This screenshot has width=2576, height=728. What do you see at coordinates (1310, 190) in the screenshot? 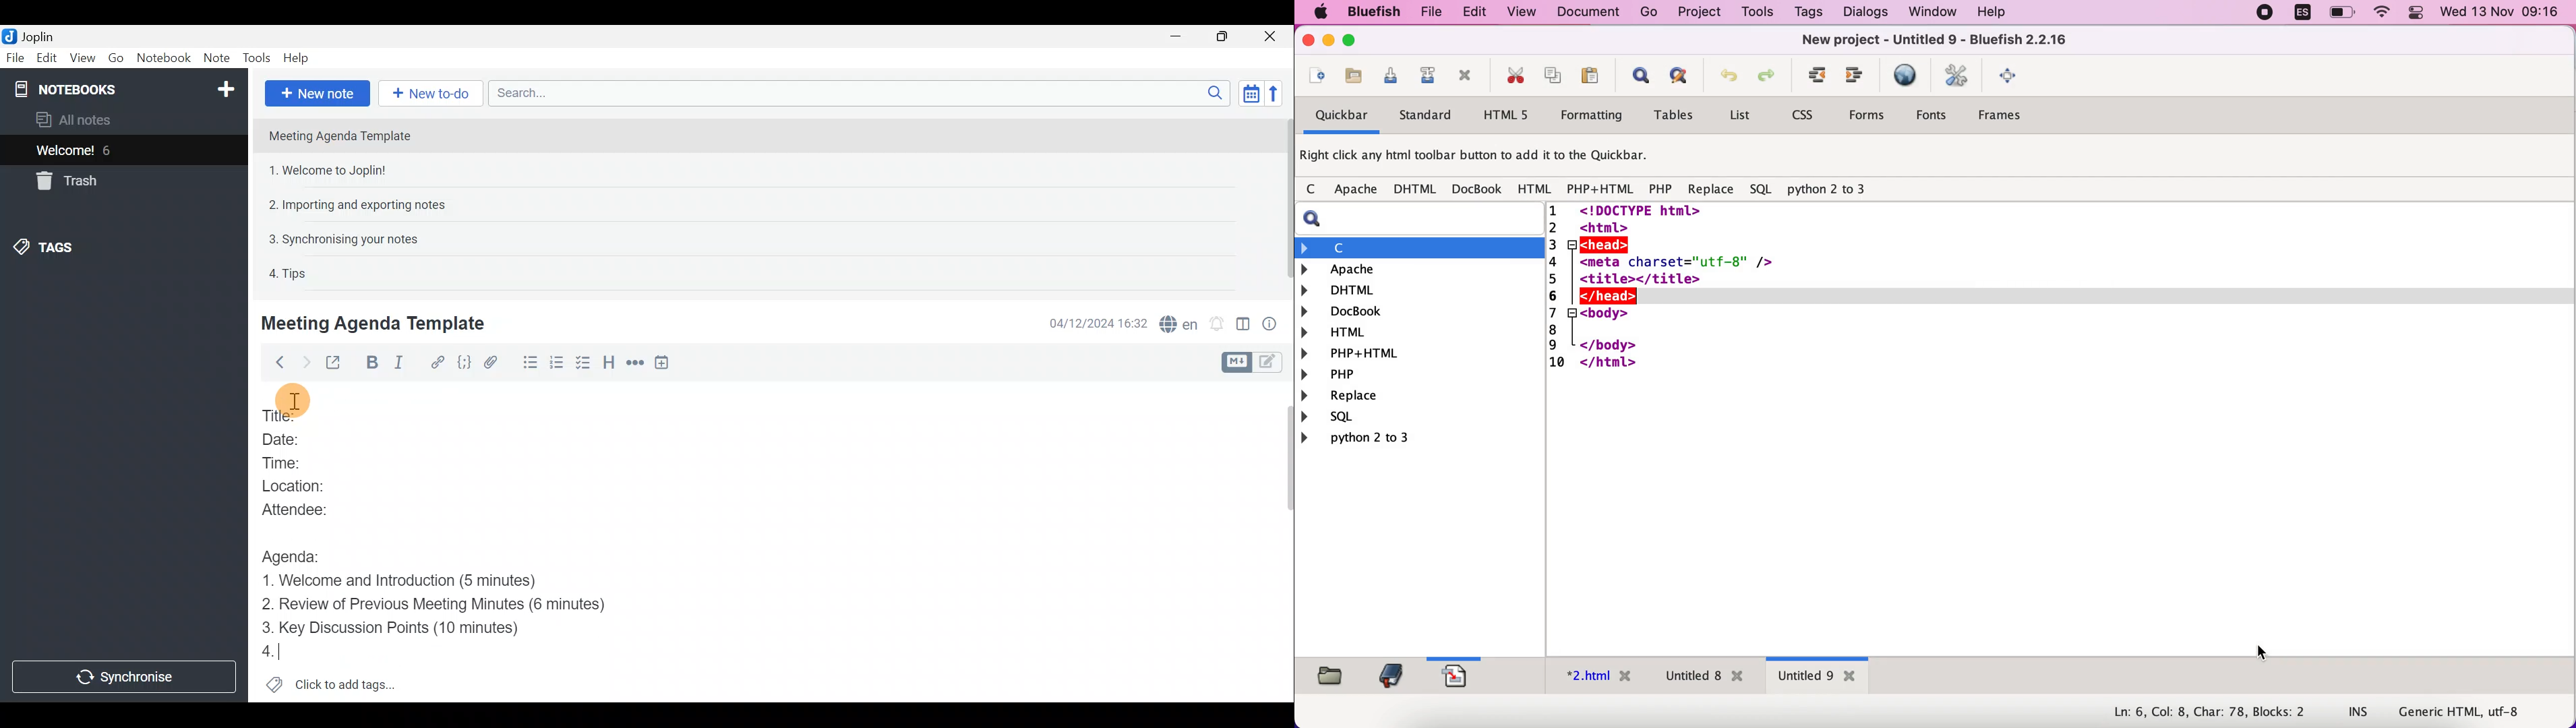
I see `c` at bounding box center [1310, 190].